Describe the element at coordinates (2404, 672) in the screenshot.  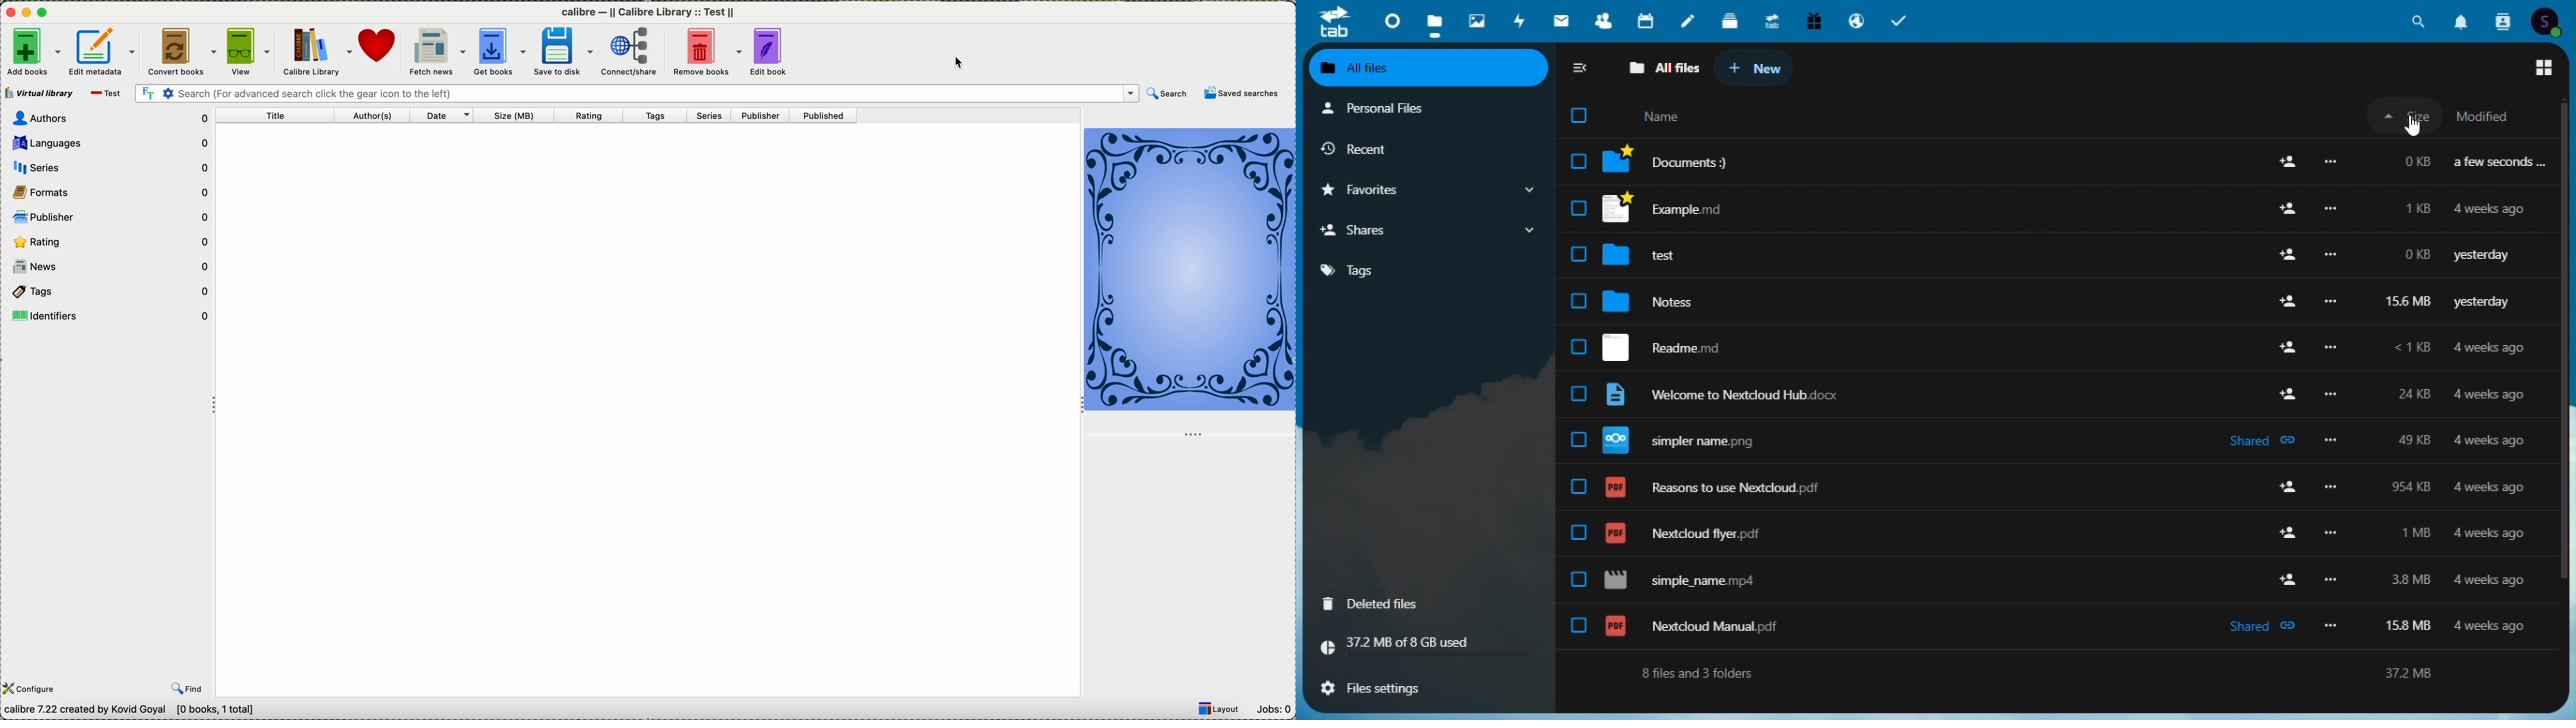
I see `372M8` at that location.